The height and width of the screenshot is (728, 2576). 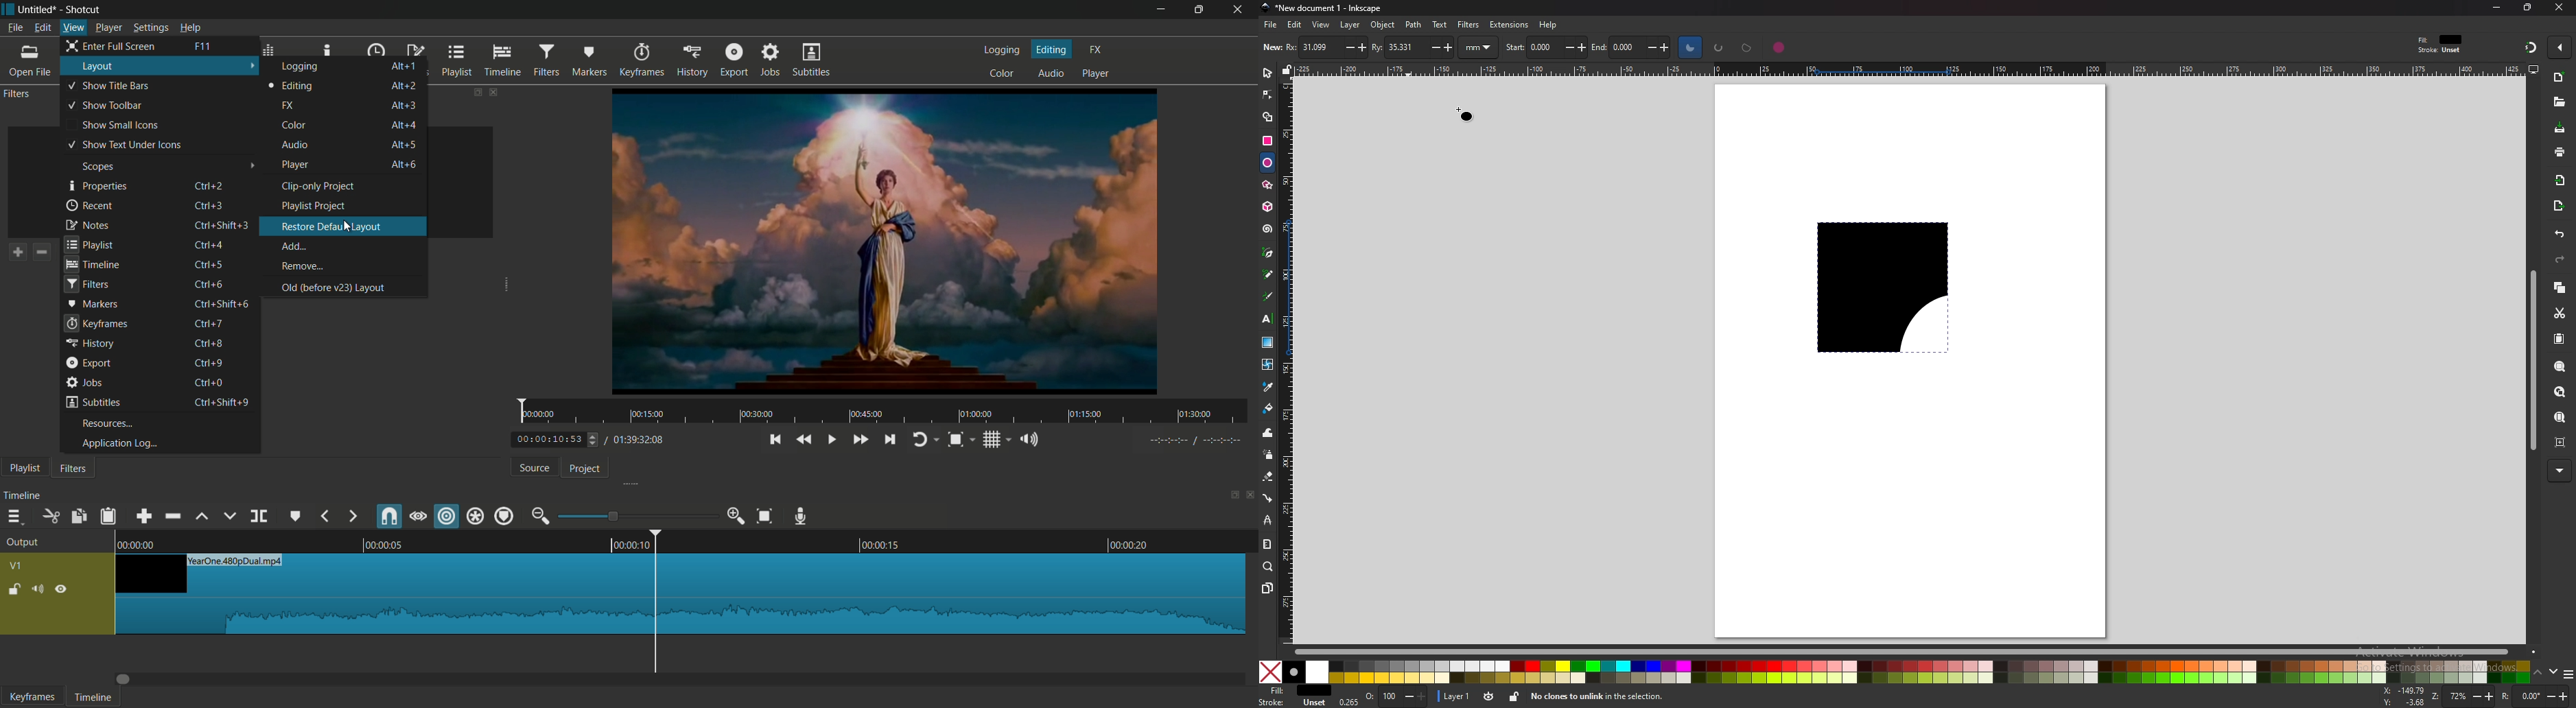 I want to click on keyframes, so click(x=32, y=697).